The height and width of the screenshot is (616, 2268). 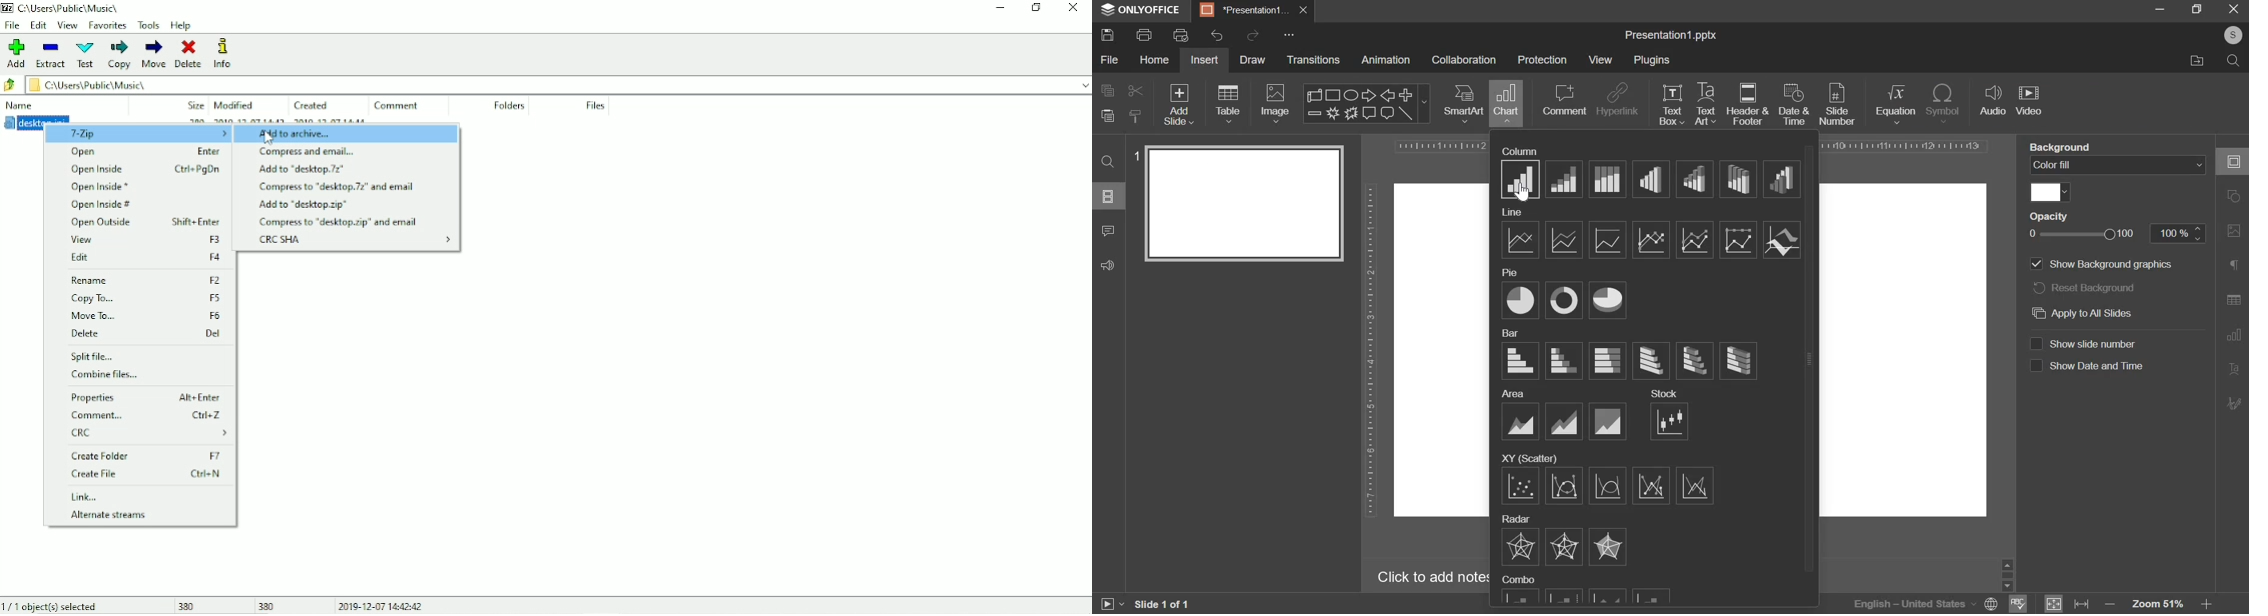 What do you see at coordinates (1665, 393) in the screenshot?
I see `stock` at bounding box center [1665, 393].